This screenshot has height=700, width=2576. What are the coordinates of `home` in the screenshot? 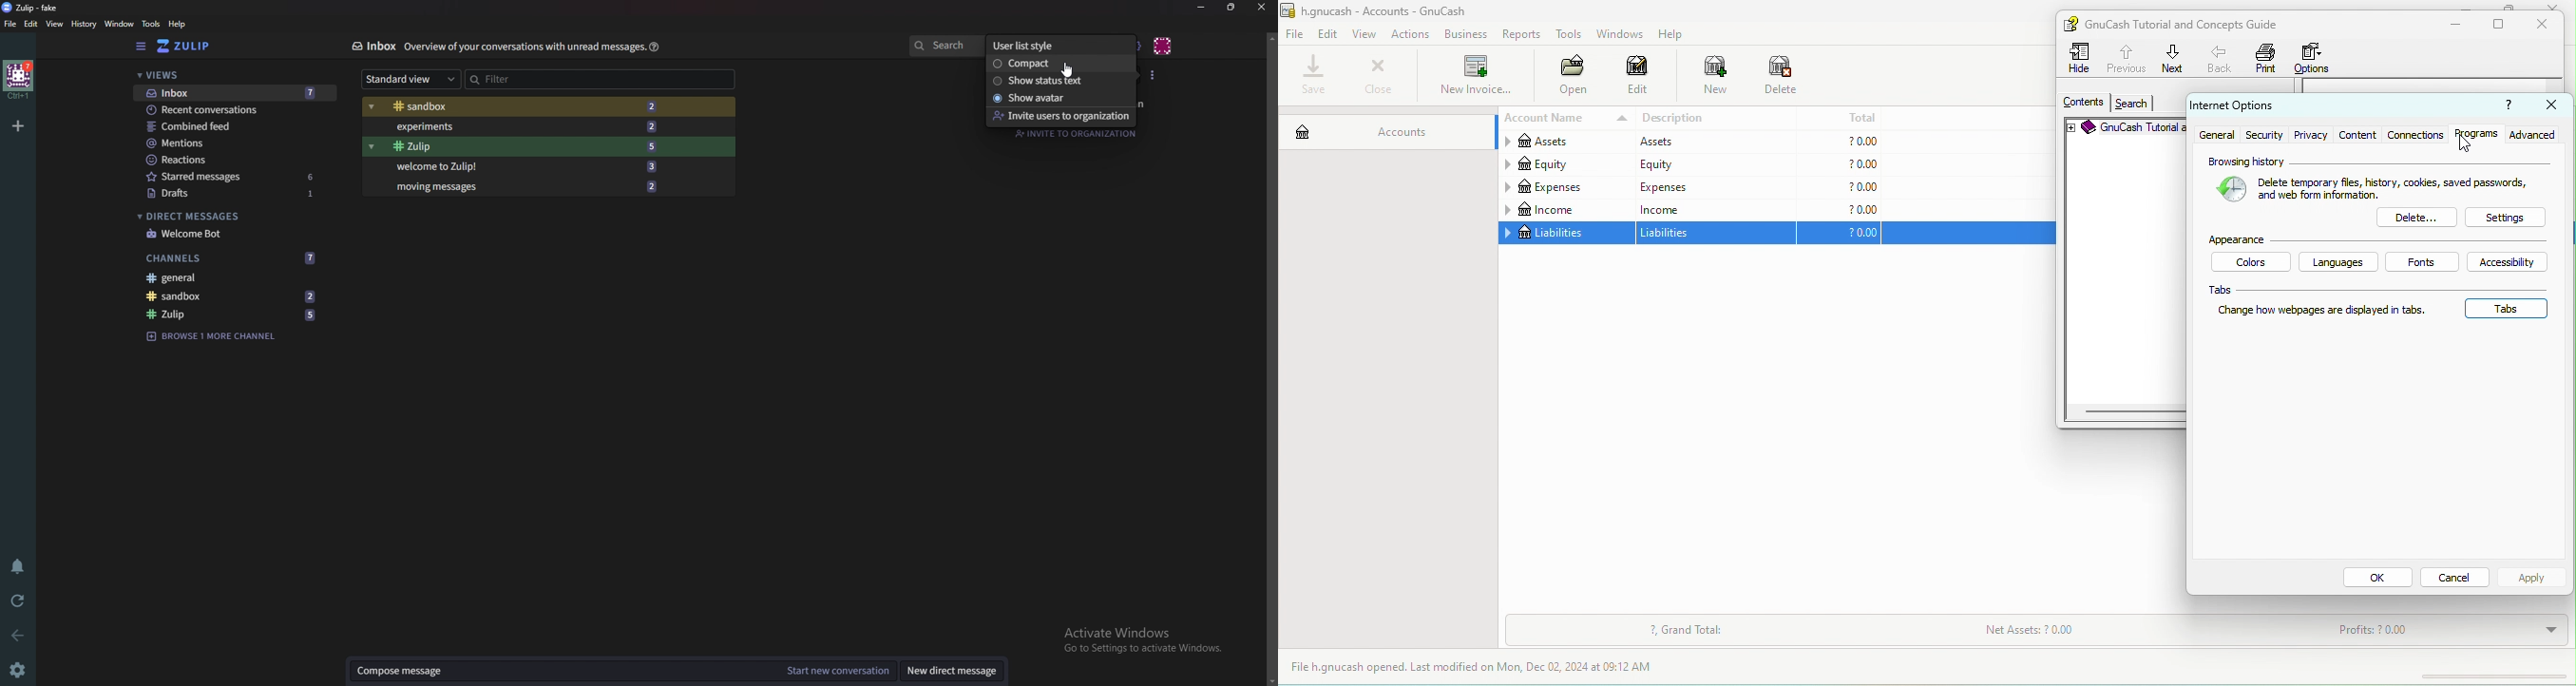 It's located at (19, 80).